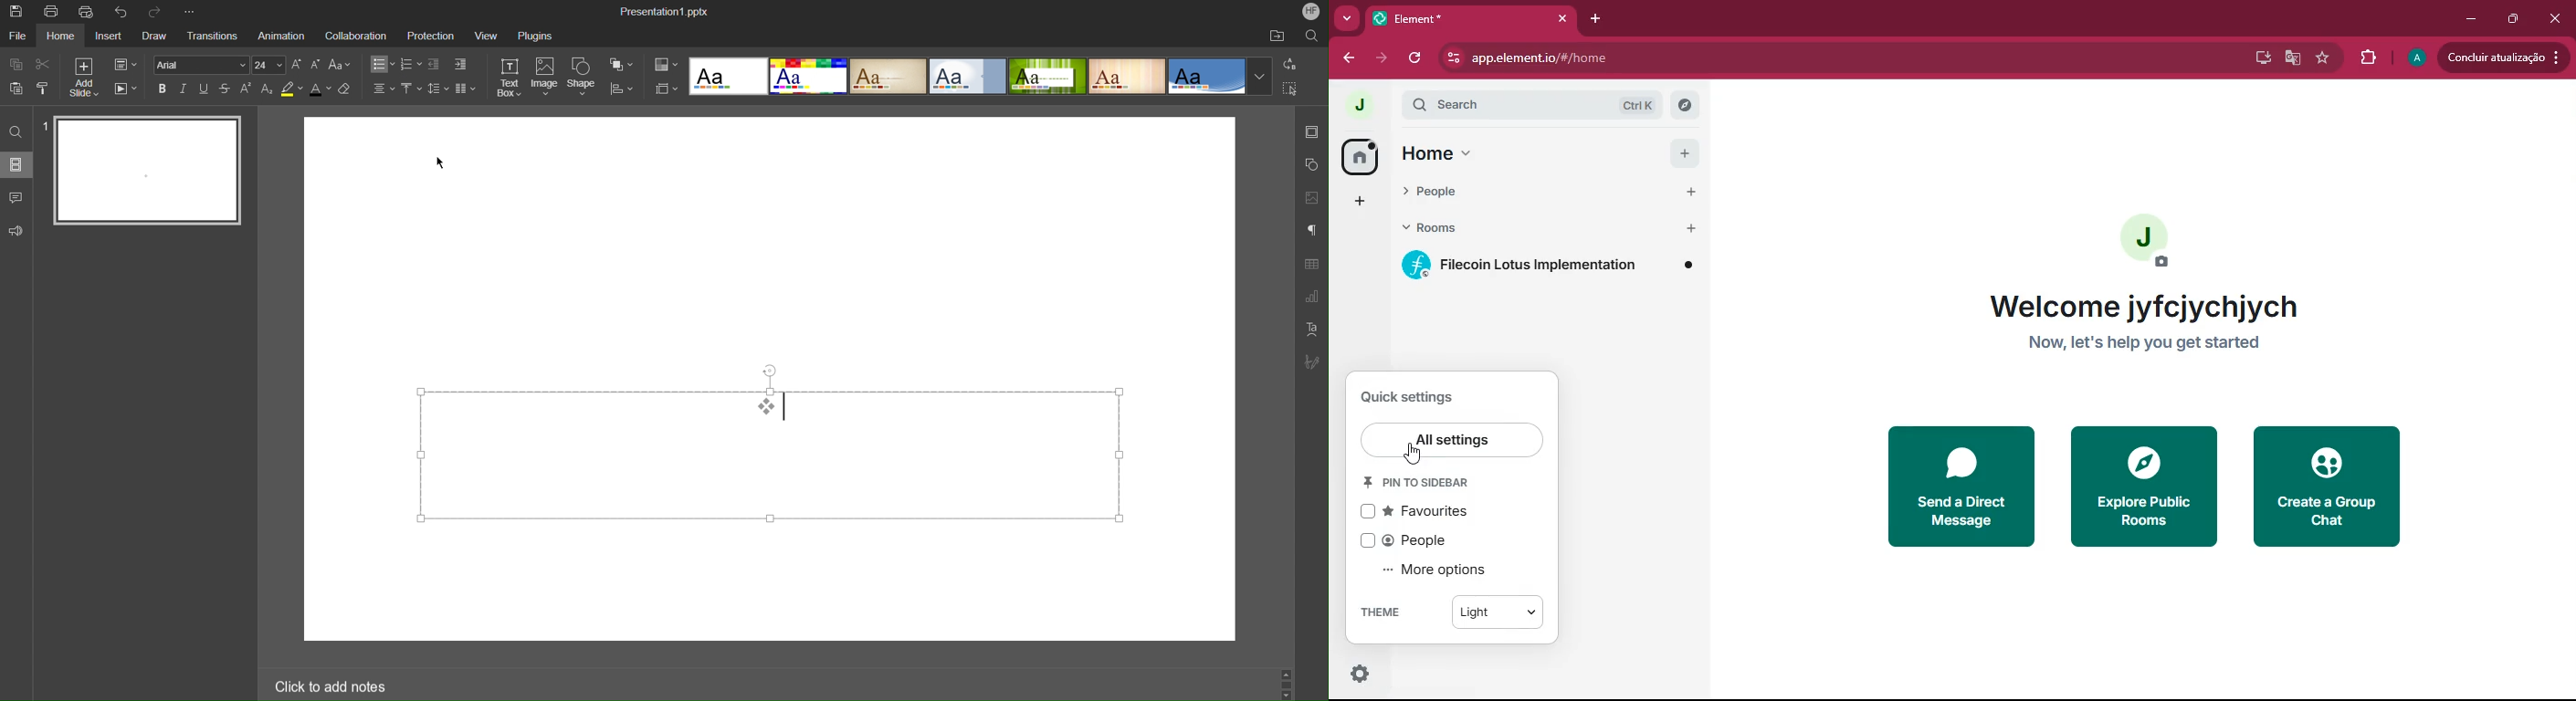  What do you see at coordinates (2472, 19) in the screenshot?
I see `minimize` at bounding box center [2472, 19].